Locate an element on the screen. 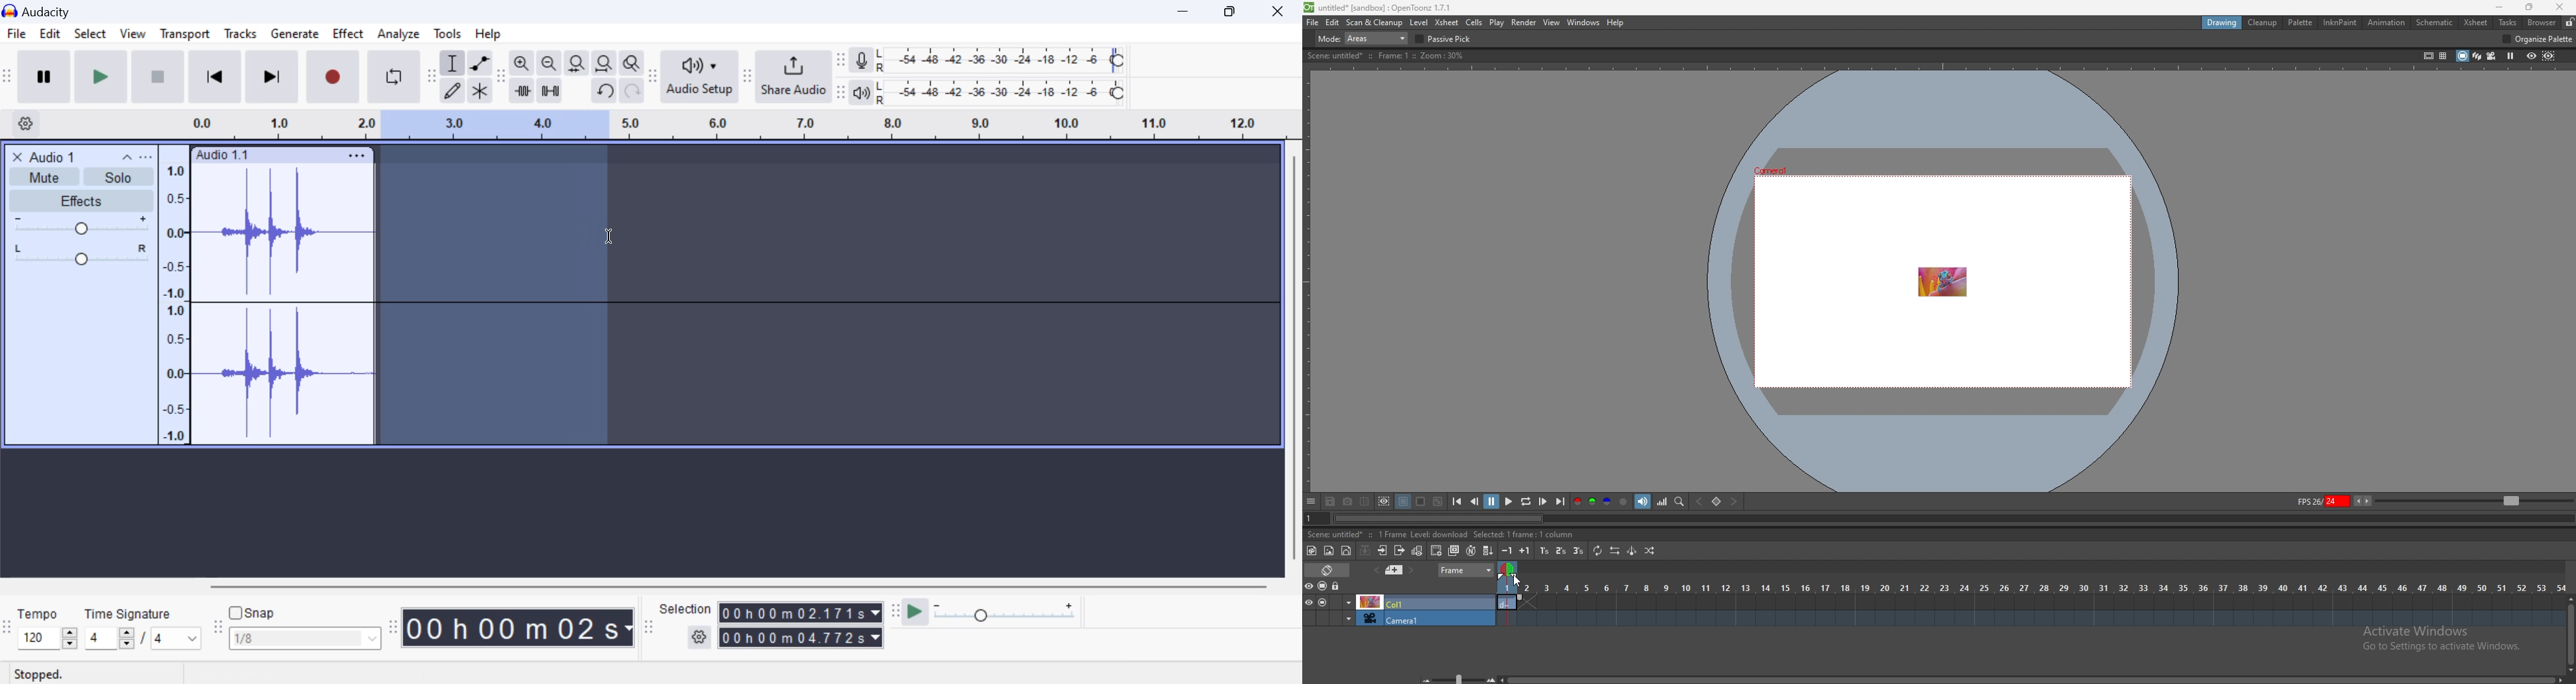 The height and width of the screenshot is (700, 2576). Change position of respective level is located at coordinates (842, 76).